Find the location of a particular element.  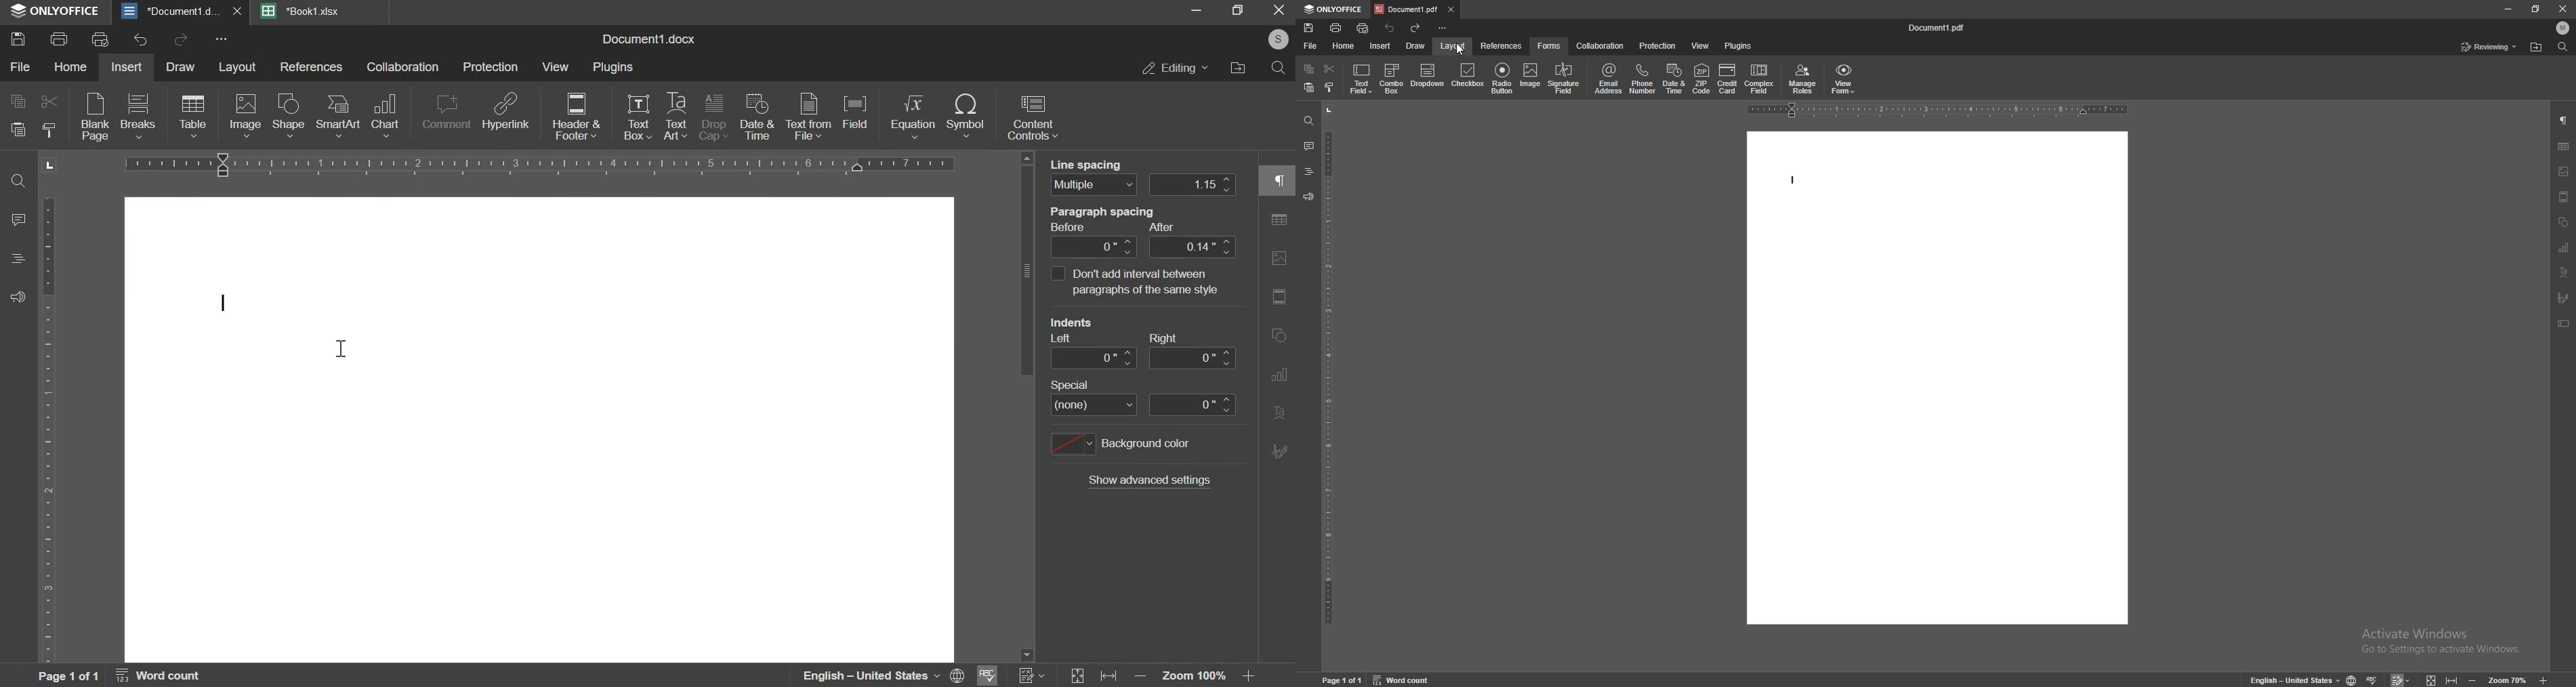

field is located at coordinates (859, 117).